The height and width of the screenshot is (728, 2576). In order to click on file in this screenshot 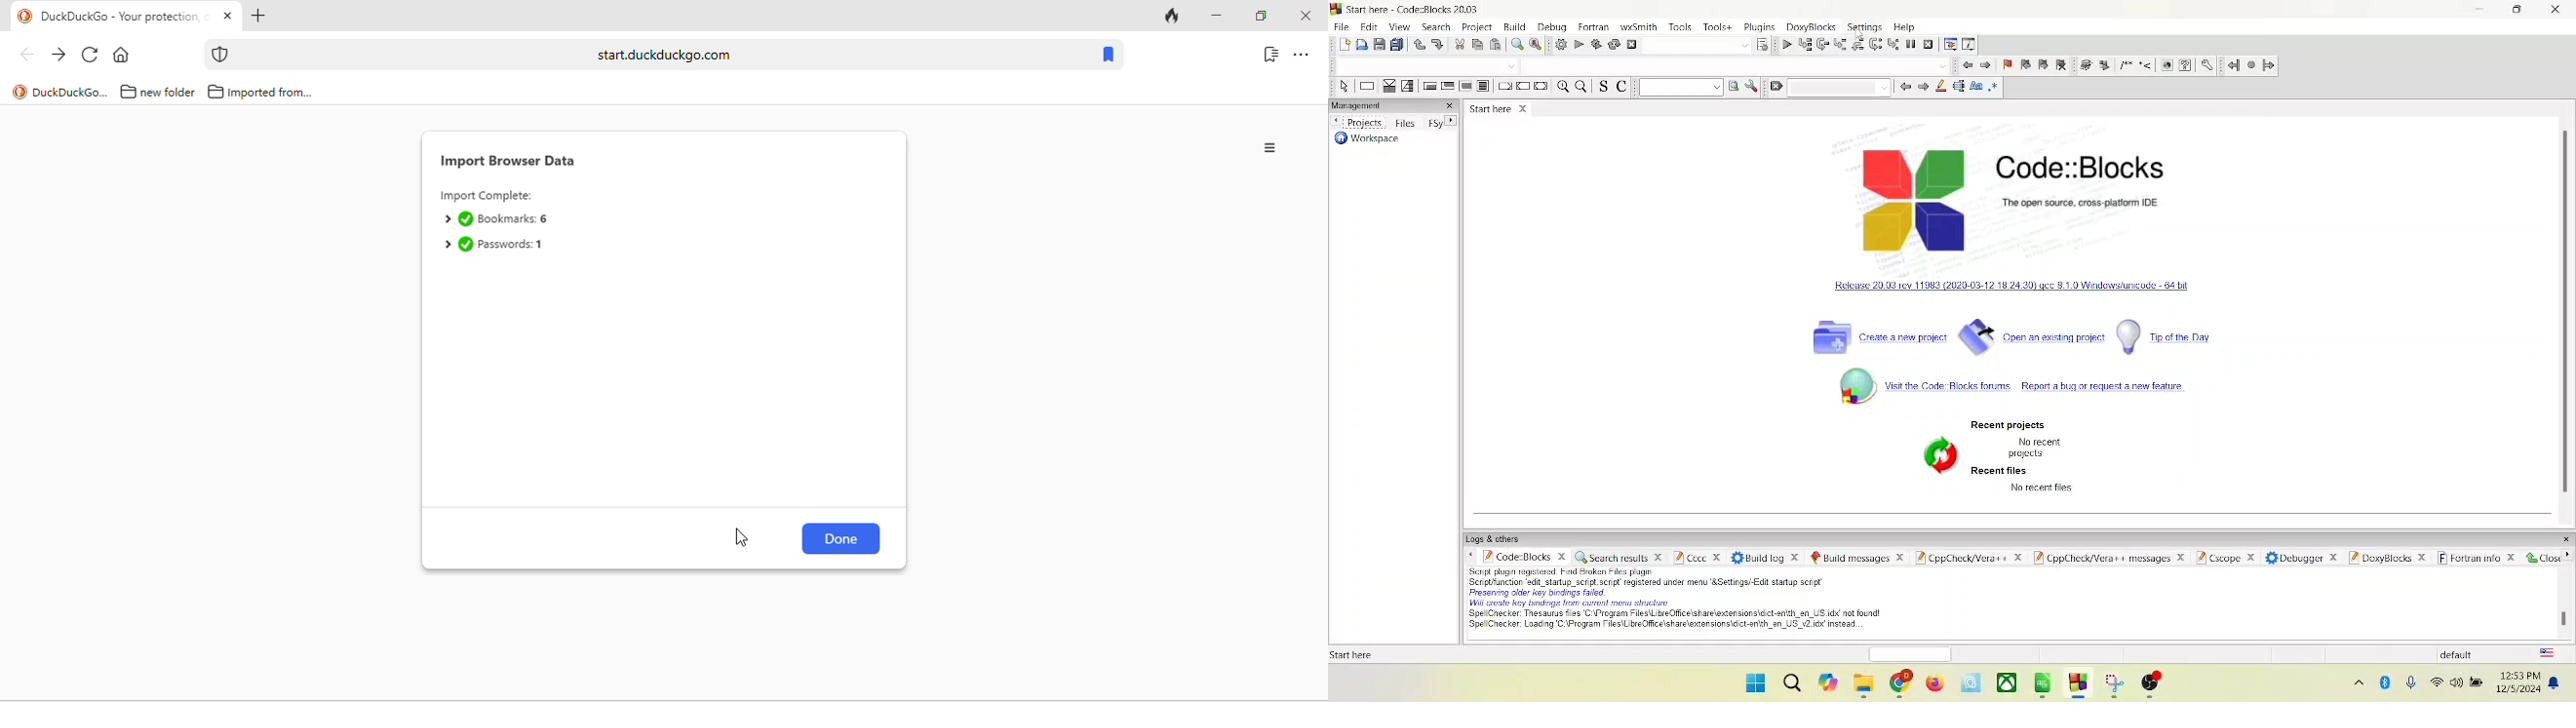, I will do `click(1340, 26)`.